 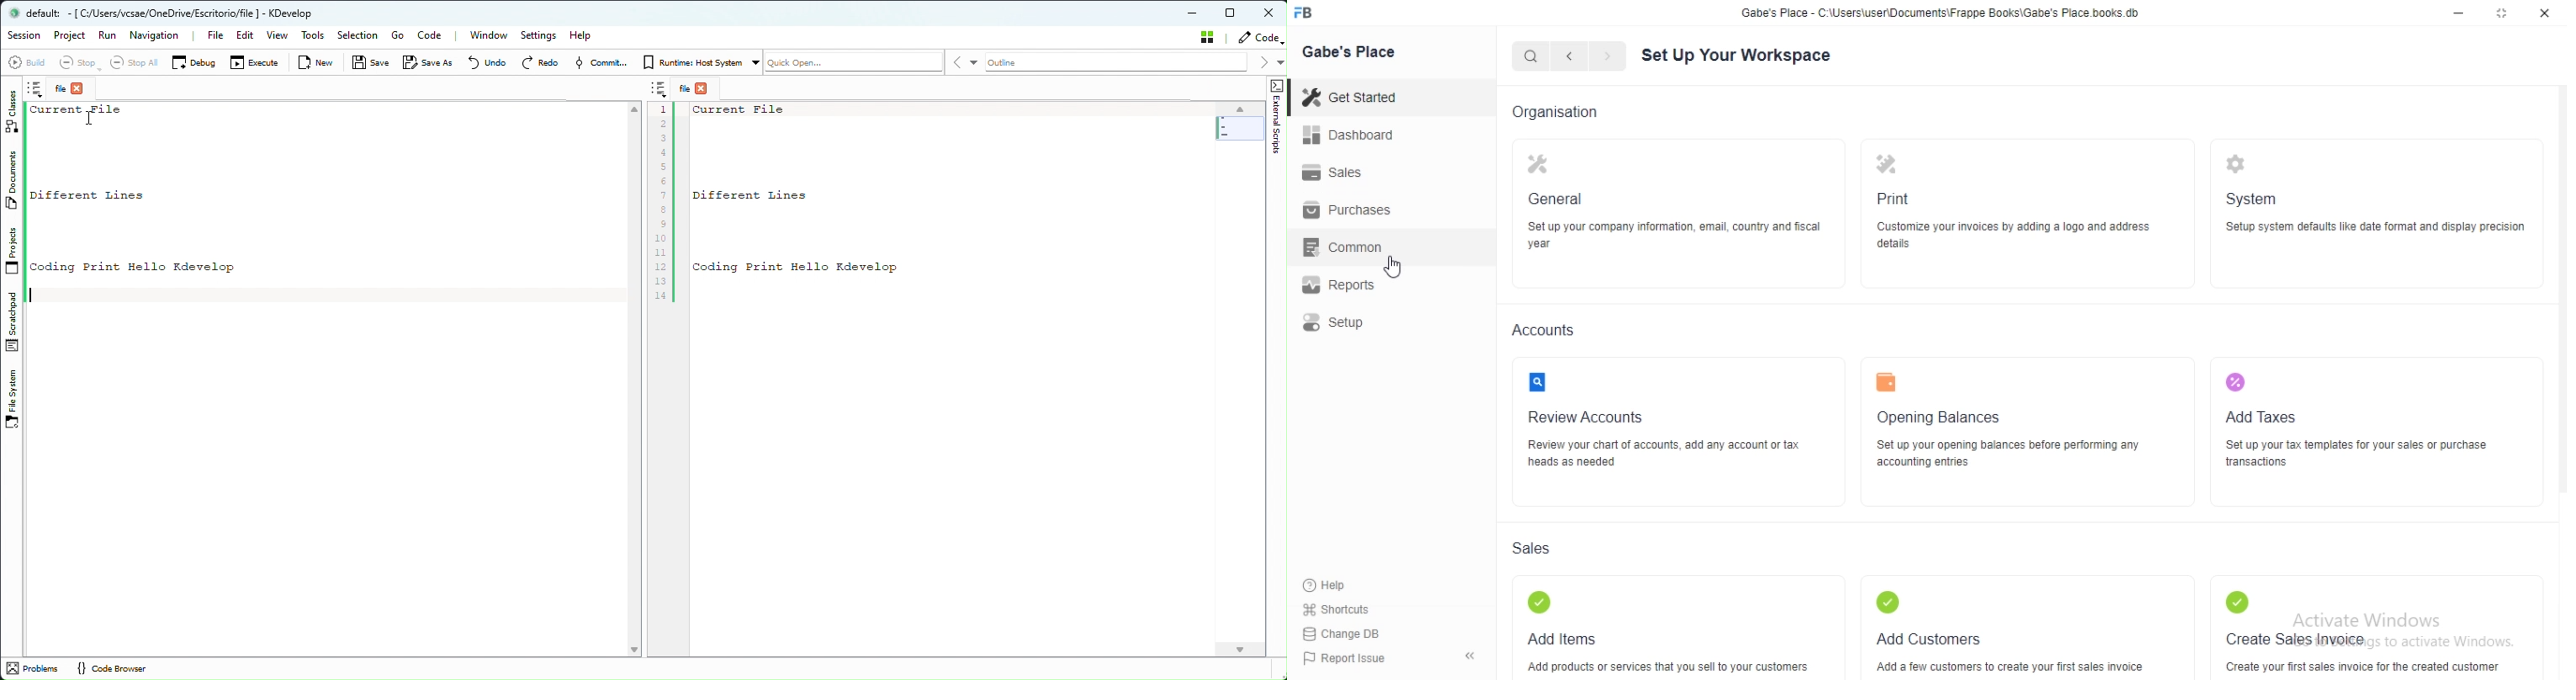 I want to click on Get Started, so click(x=1354, y=97).